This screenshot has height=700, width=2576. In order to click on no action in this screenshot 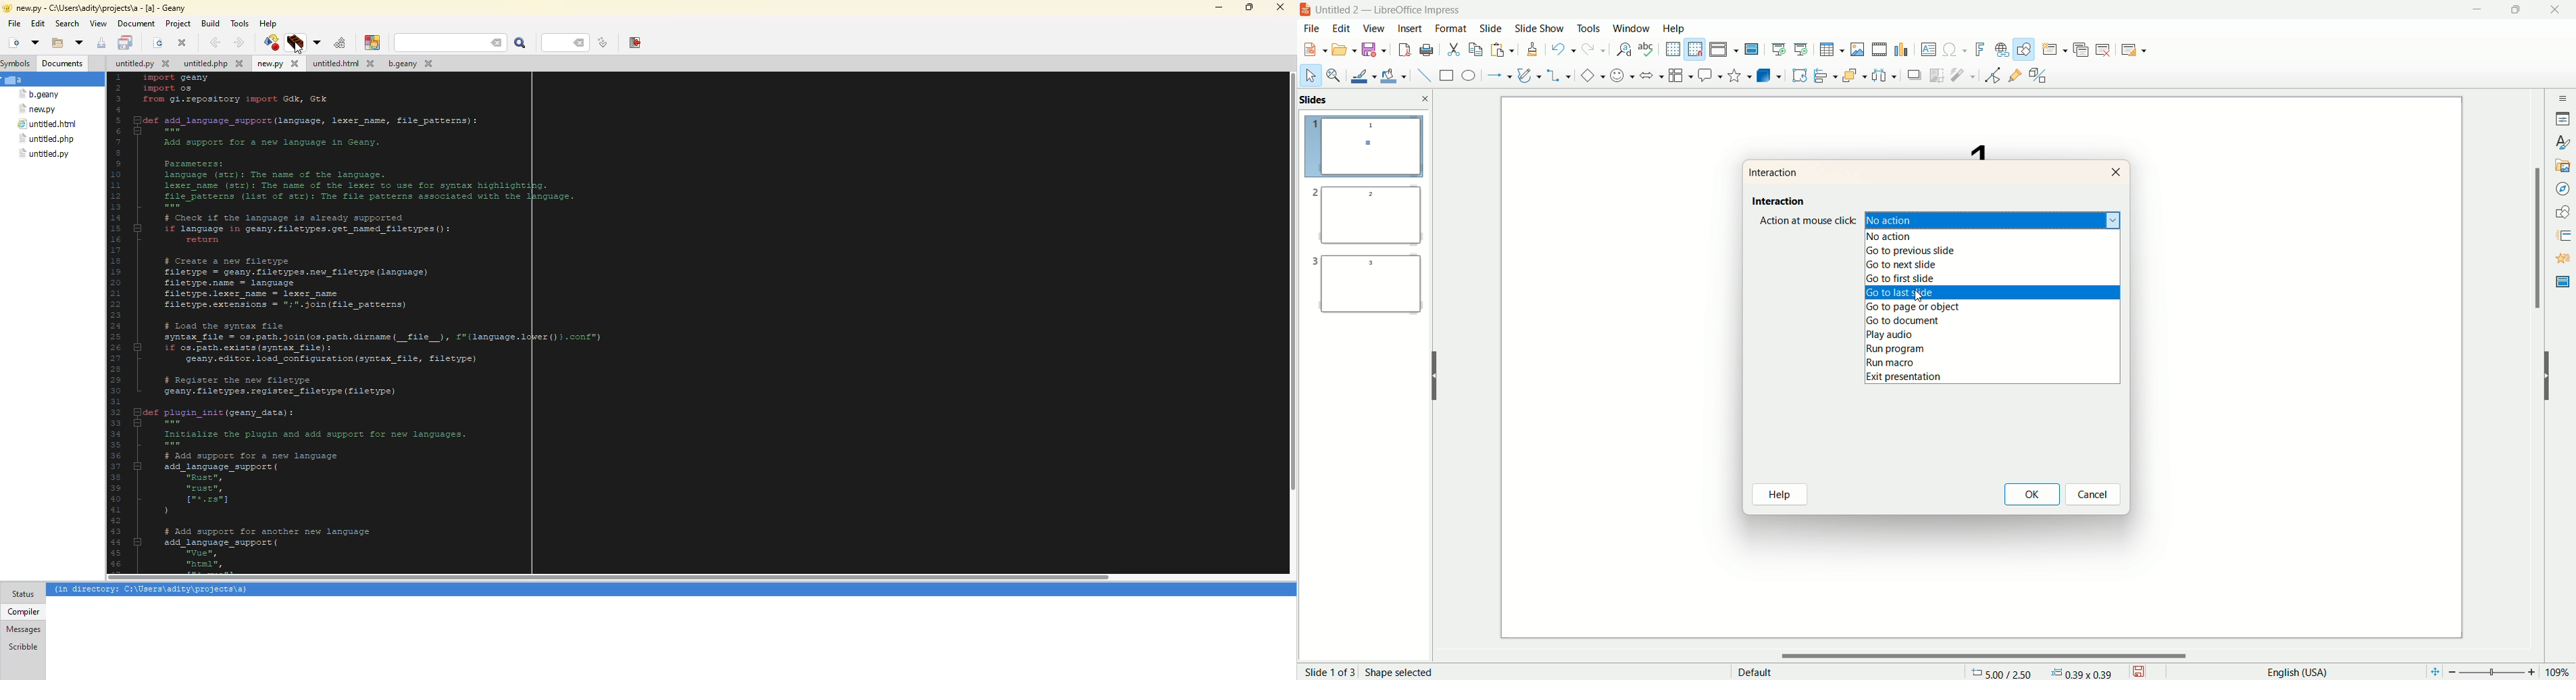, I will do `click(1942, 237)`.